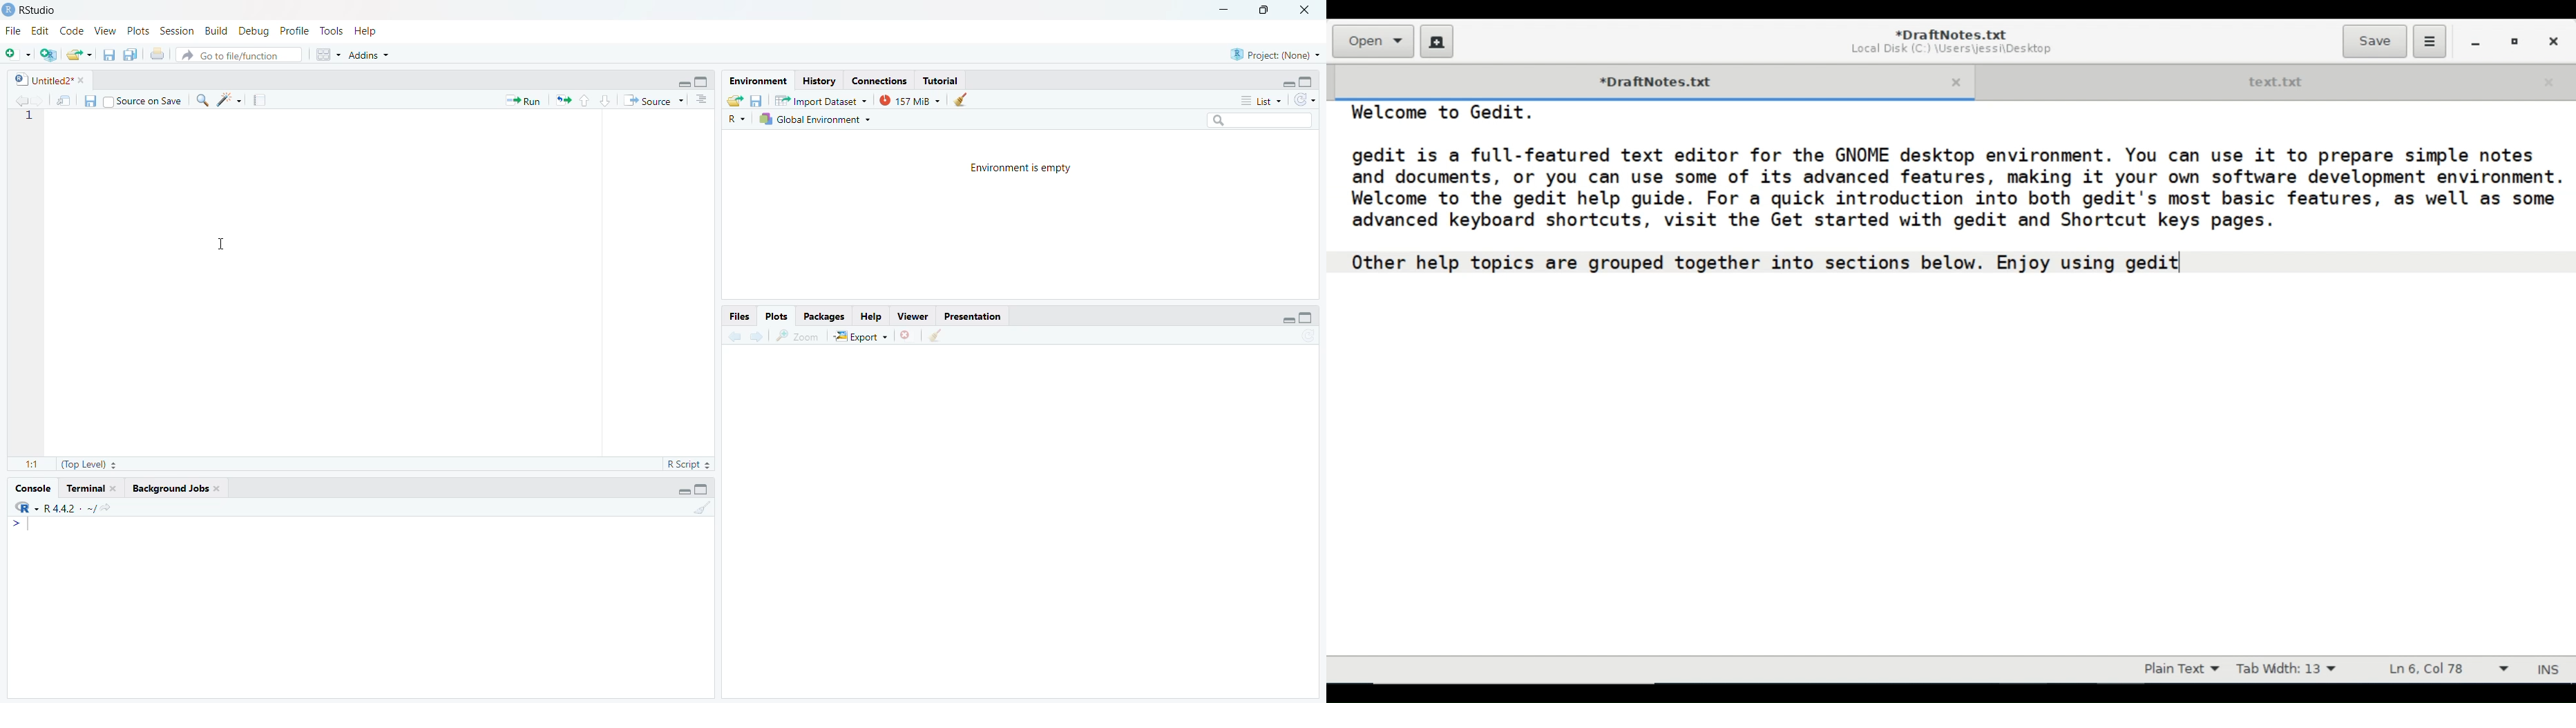 Image resolution: width=2576 pixels, height=728 pixels. Describe the element at coordinates (776, 315) in the screenshot. I see `Plots` at that location.